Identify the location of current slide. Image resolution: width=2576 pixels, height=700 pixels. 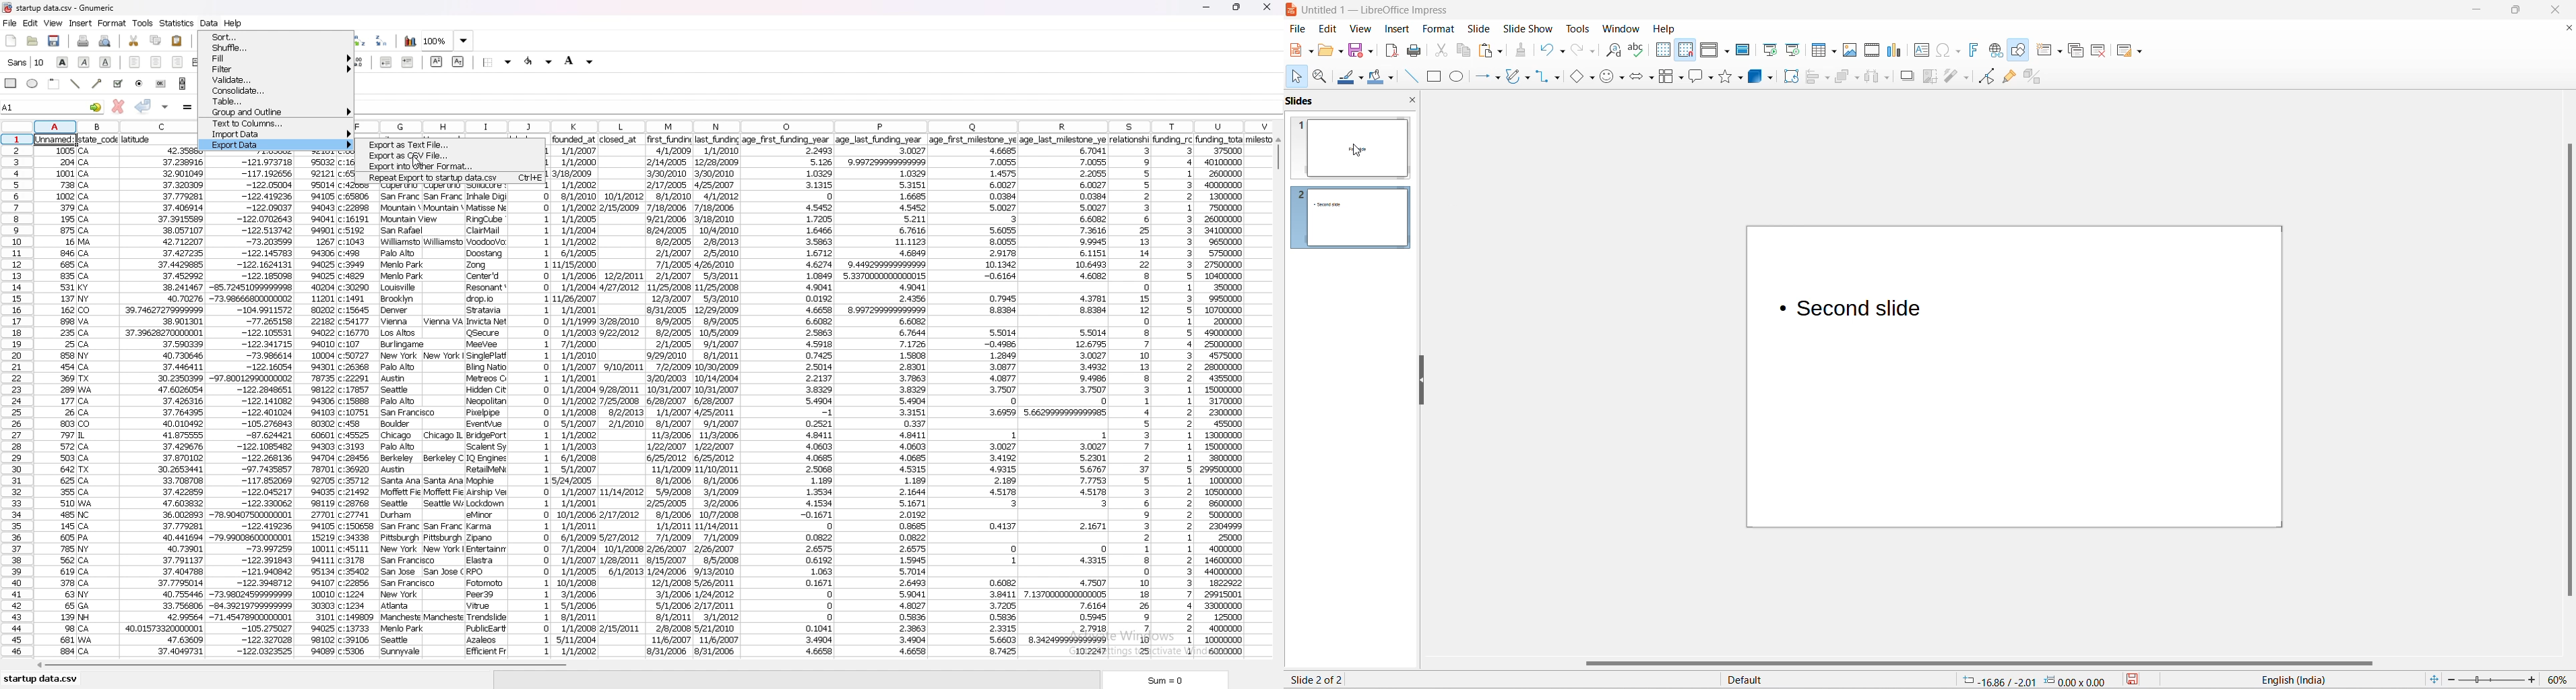
(1334, 678).